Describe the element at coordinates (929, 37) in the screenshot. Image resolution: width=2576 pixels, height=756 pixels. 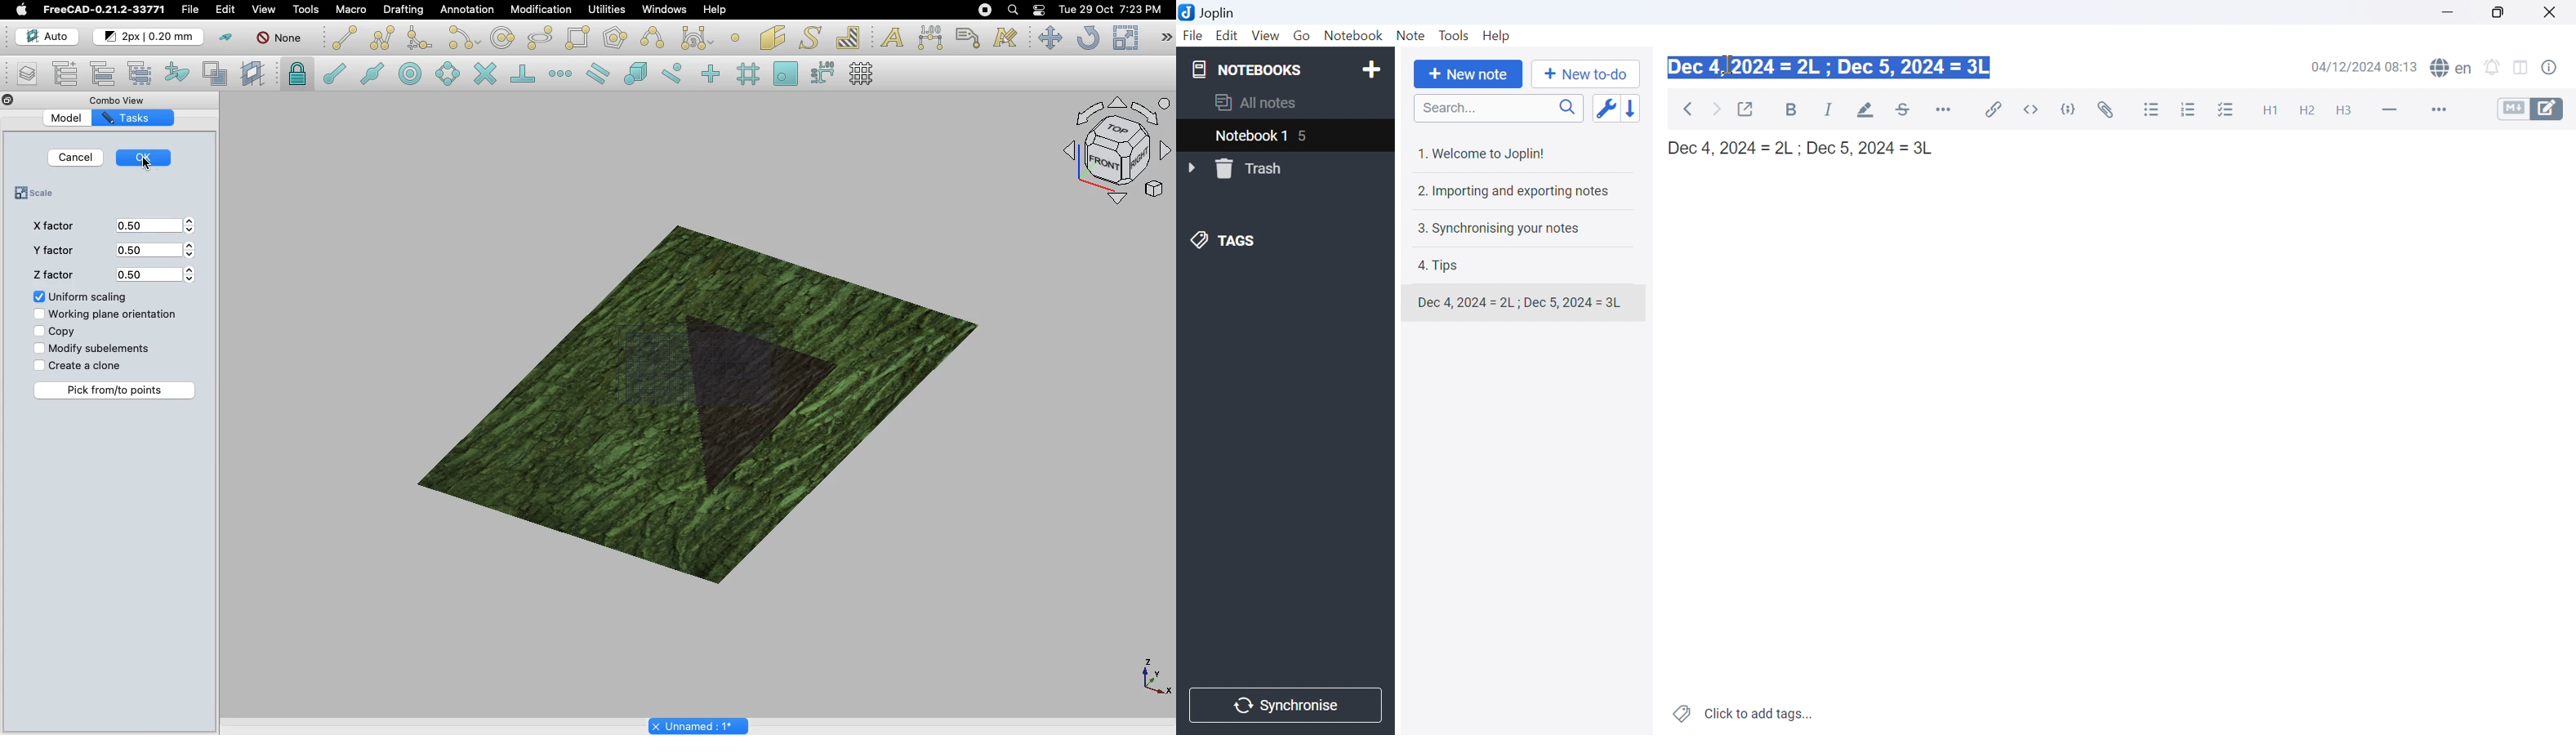
I see `Dimension` at that location.